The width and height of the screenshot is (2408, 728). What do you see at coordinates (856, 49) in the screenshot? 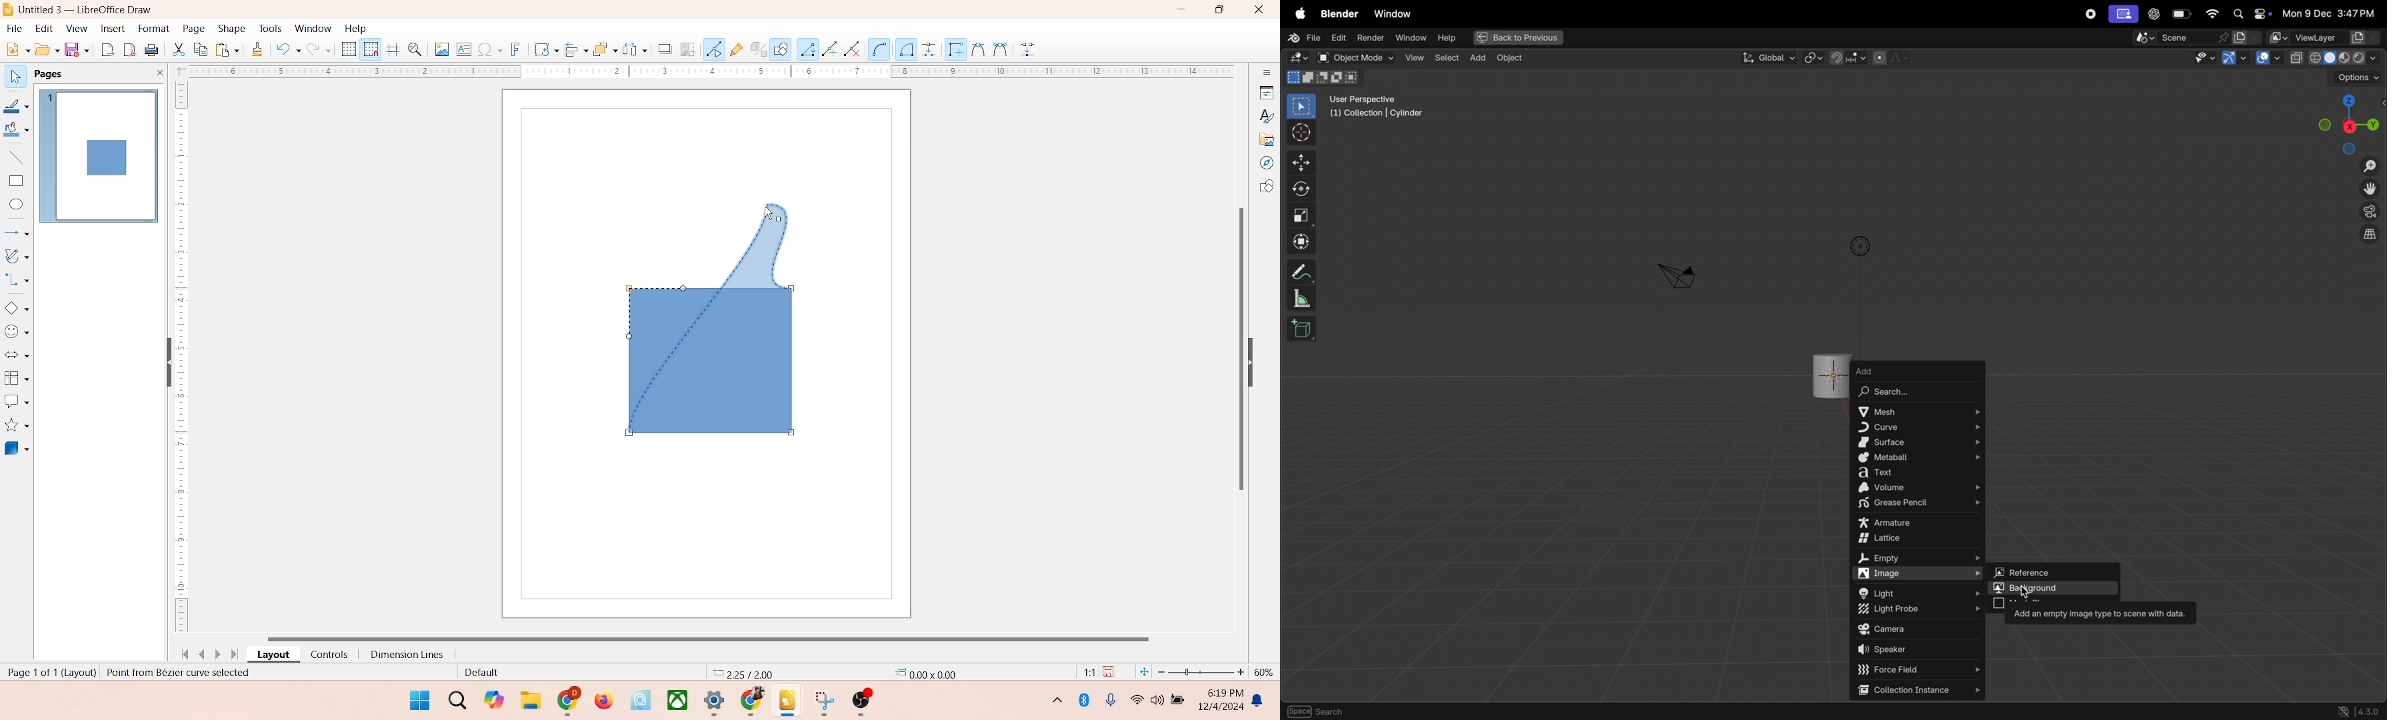
I see `Arc tool` at bounding box center [856, 49].